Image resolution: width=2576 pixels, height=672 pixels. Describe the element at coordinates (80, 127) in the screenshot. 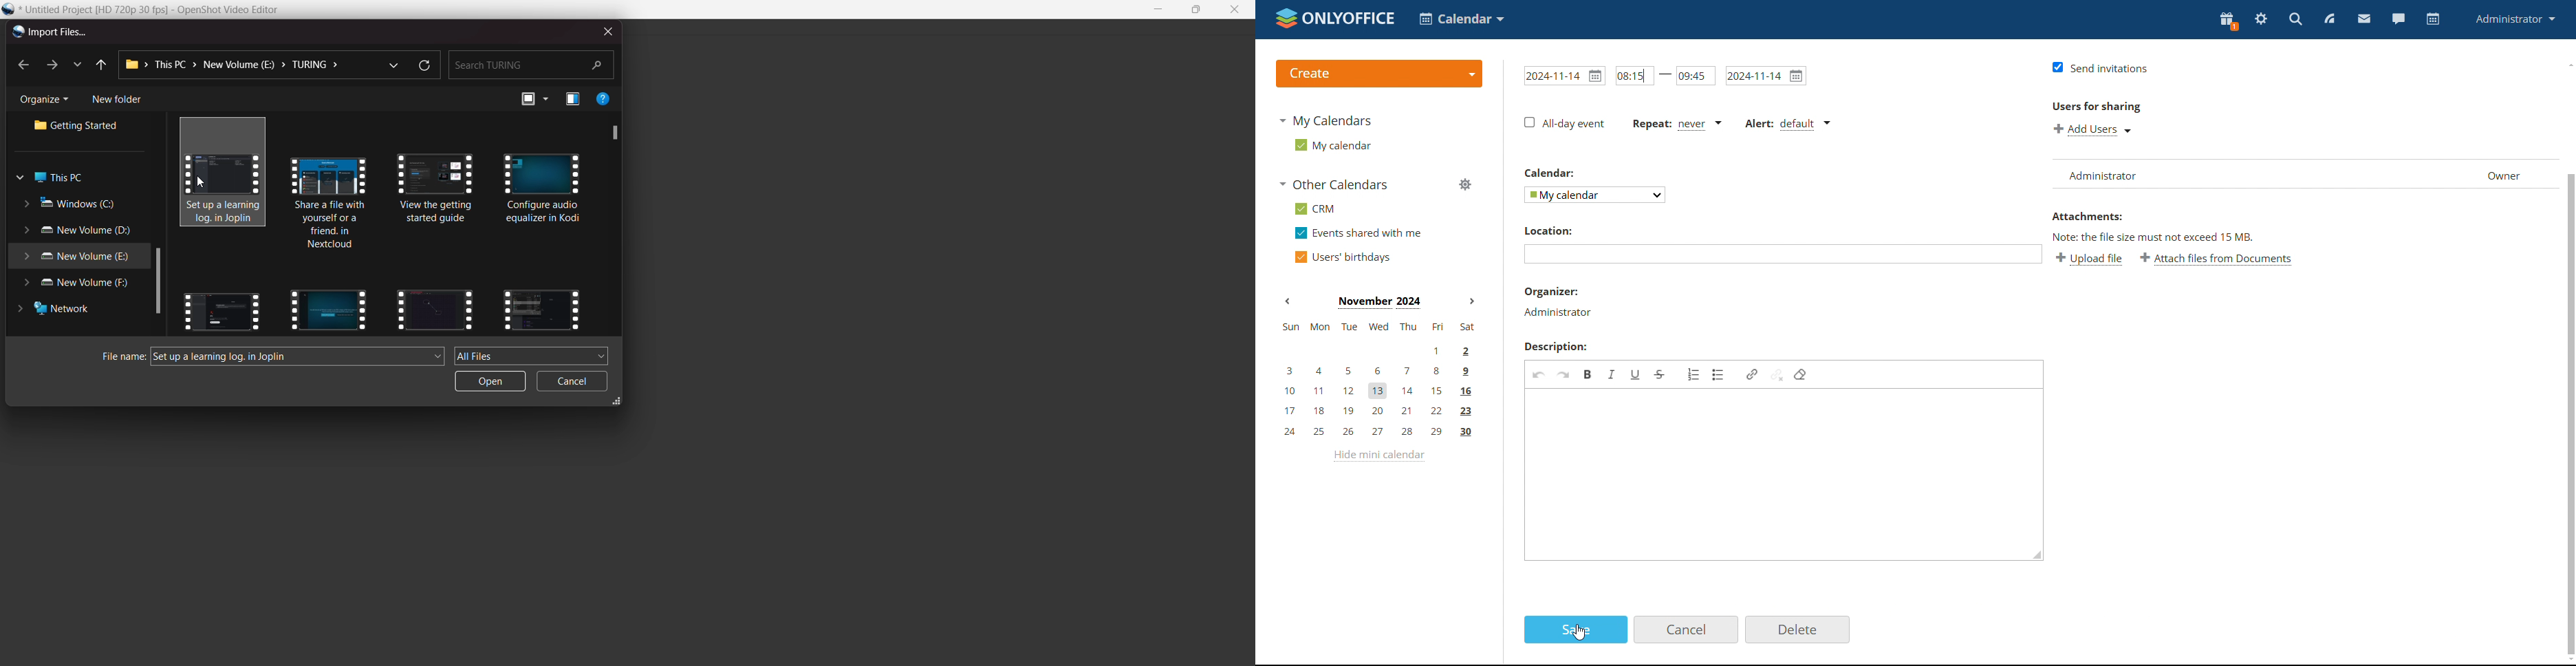

I see `getting started` at that location.